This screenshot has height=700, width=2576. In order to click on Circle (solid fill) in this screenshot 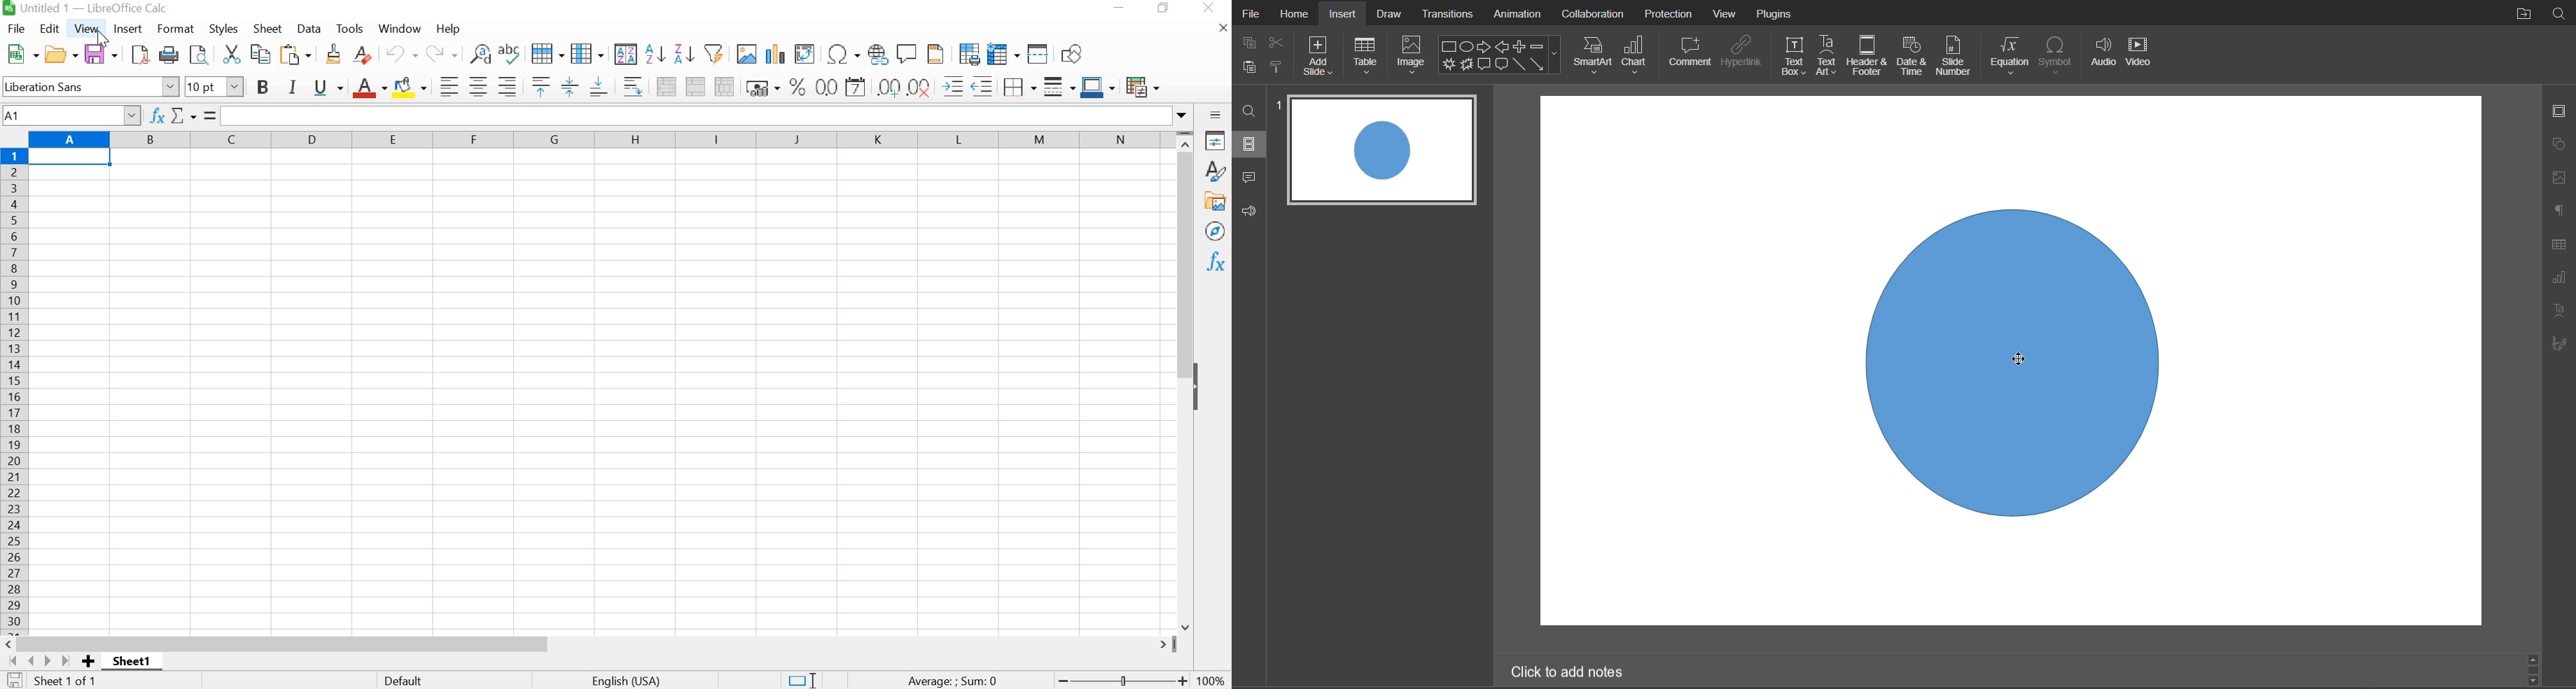, I will do `click(2010, 366)`.